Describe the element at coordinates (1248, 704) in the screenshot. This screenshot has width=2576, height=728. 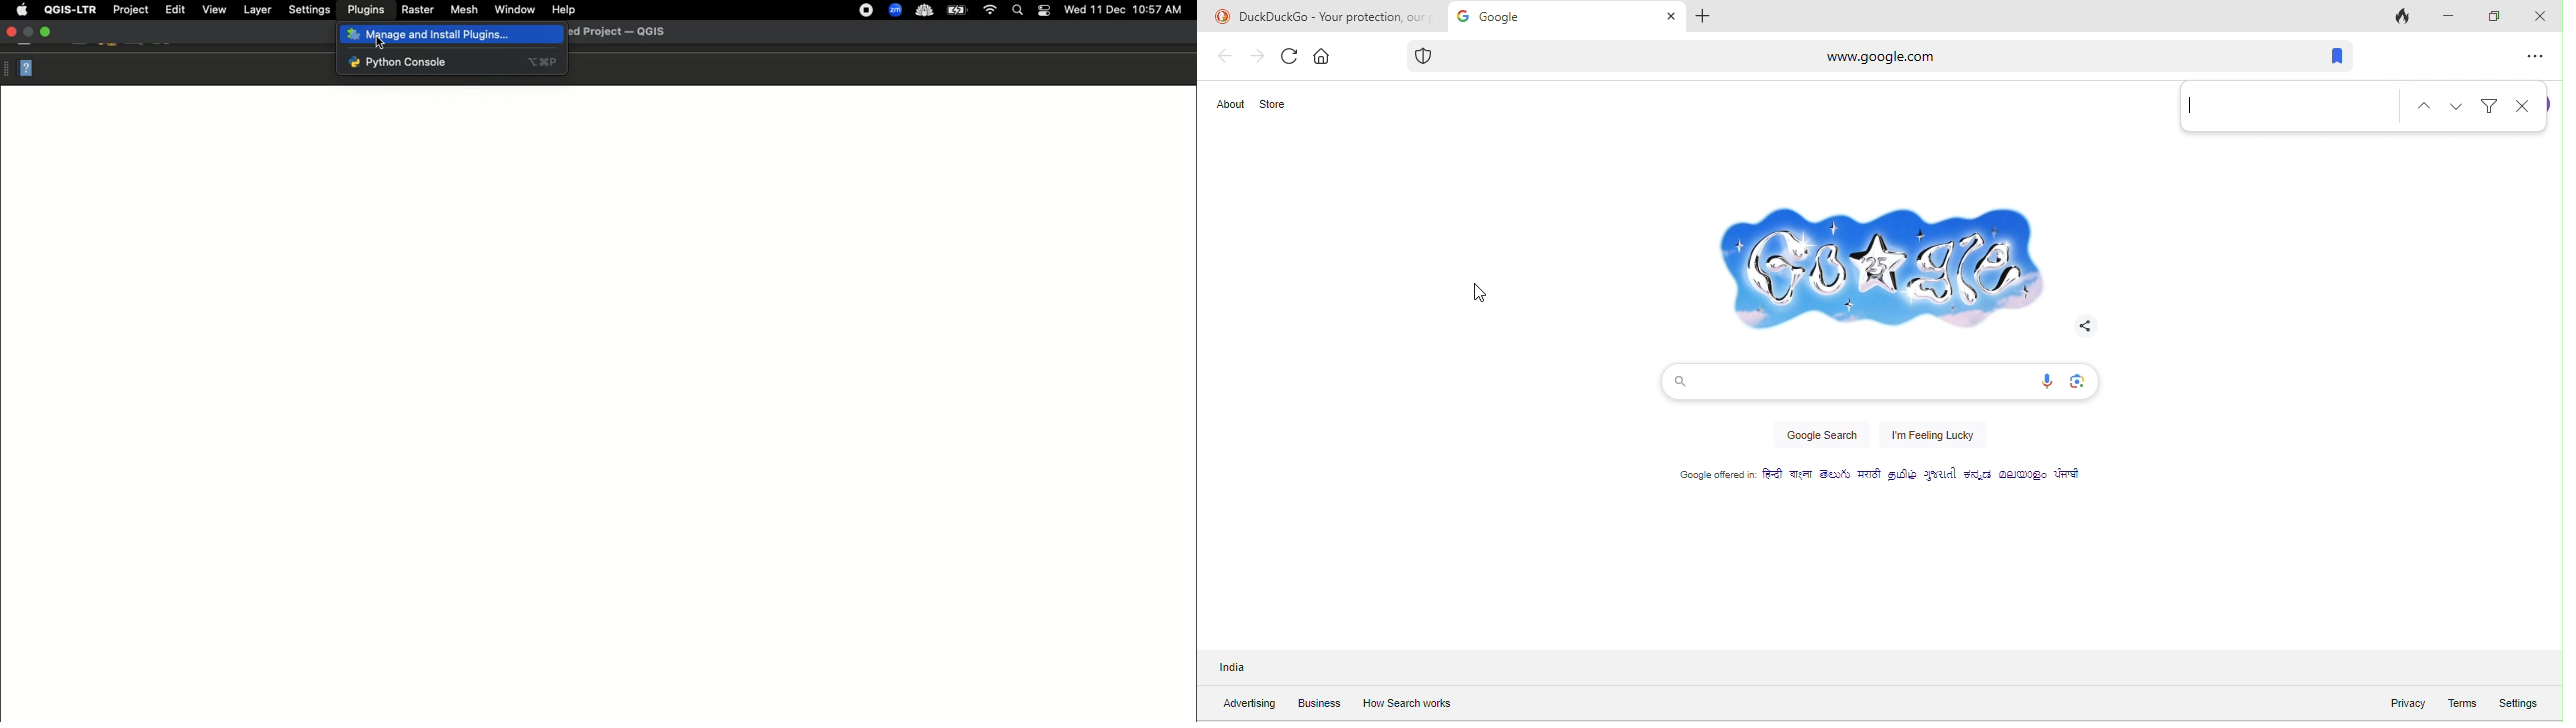
I see `advertising` at that location.